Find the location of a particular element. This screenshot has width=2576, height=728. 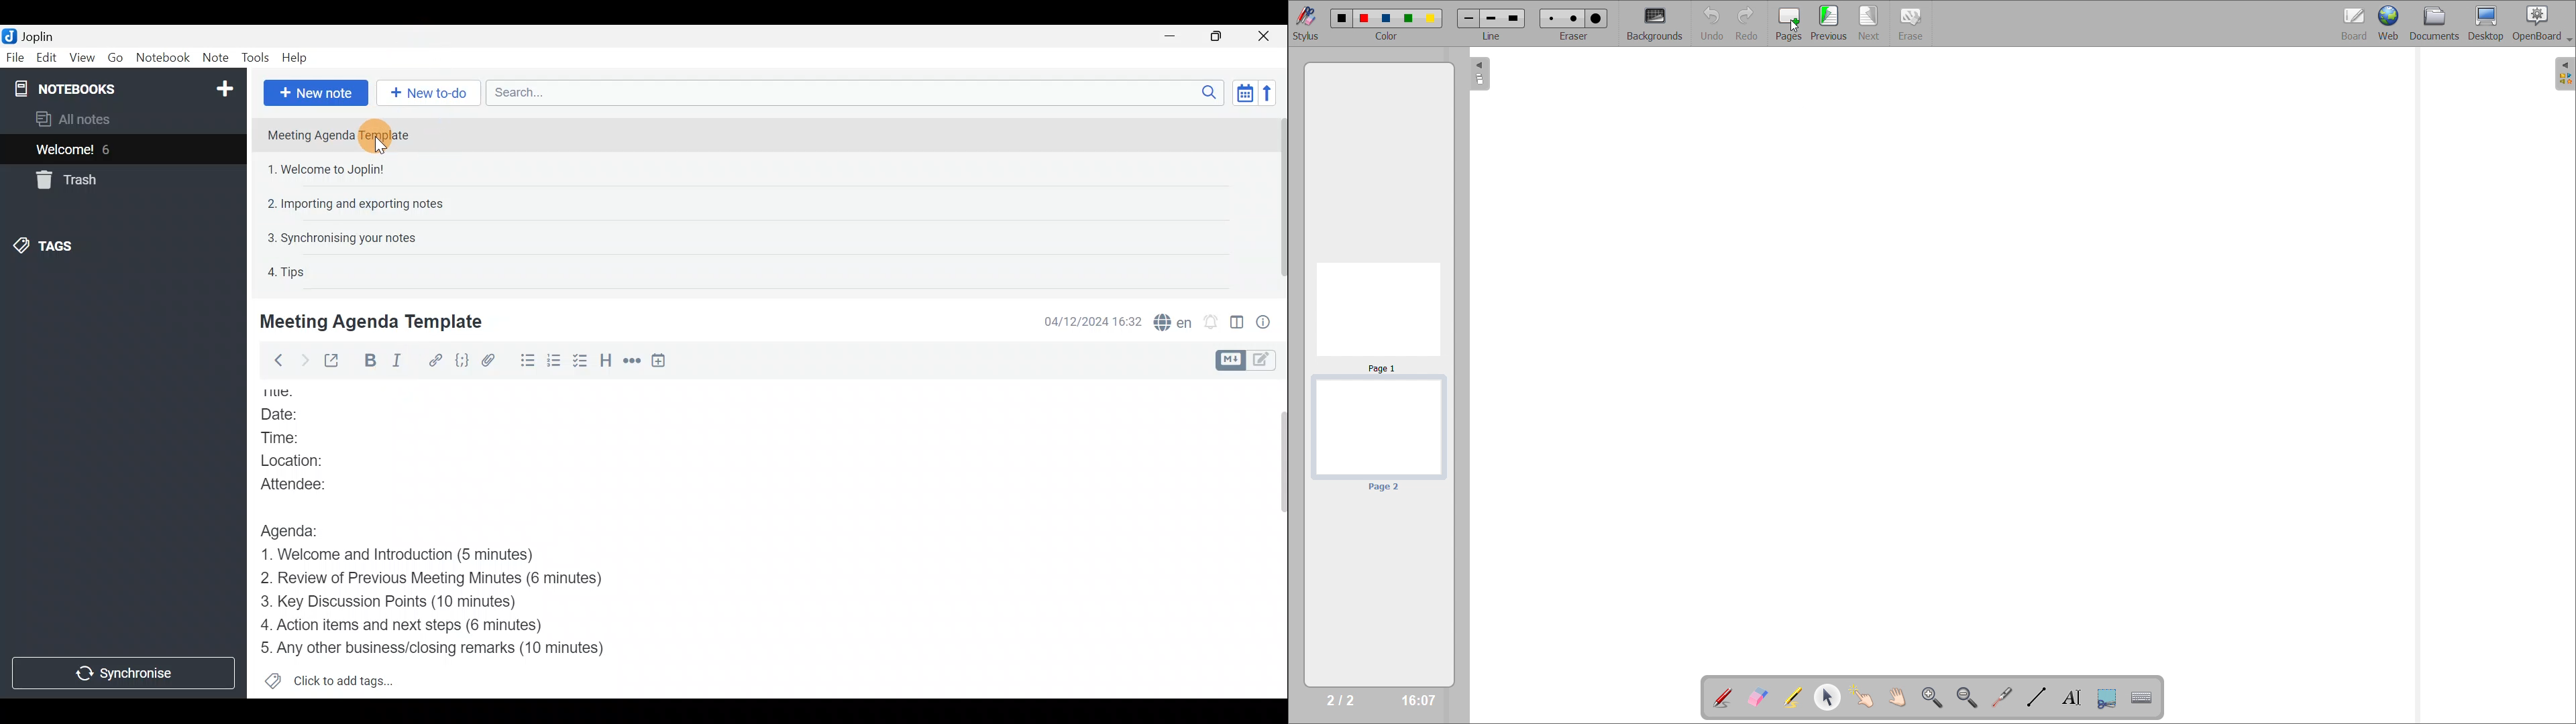

Location: is located at coordinates (308, 461).